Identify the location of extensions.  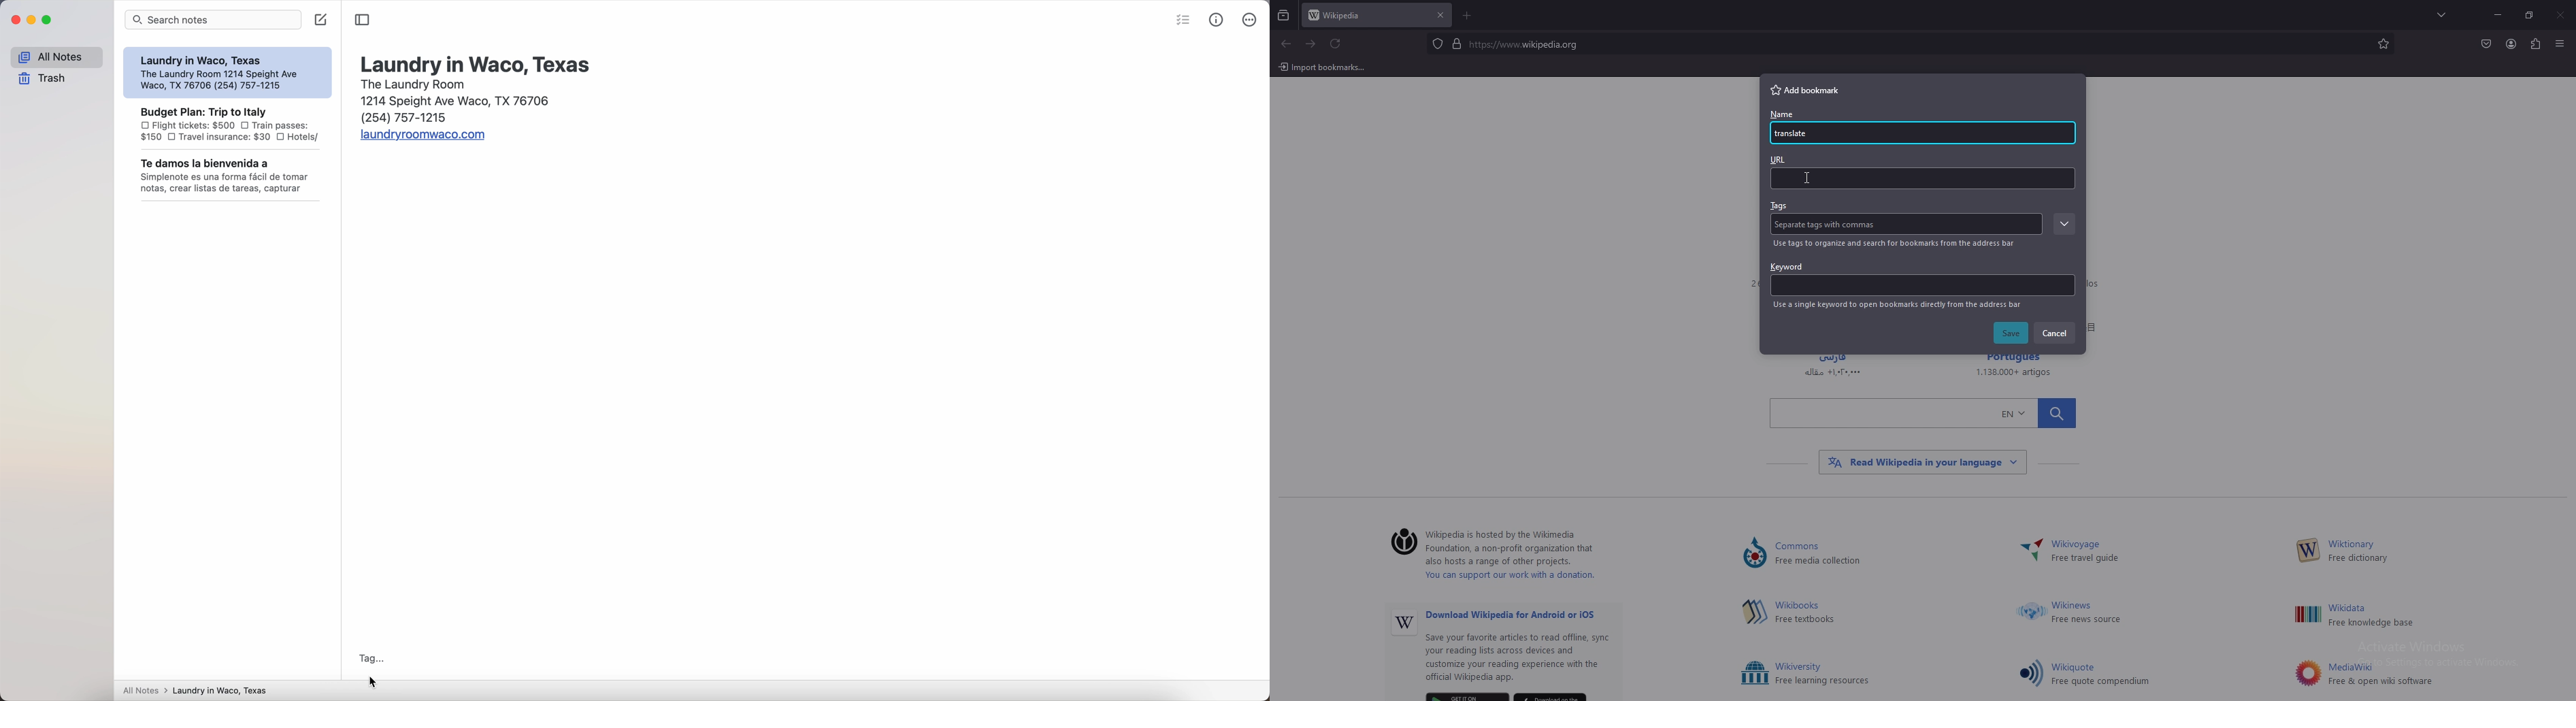
(2534, 45).